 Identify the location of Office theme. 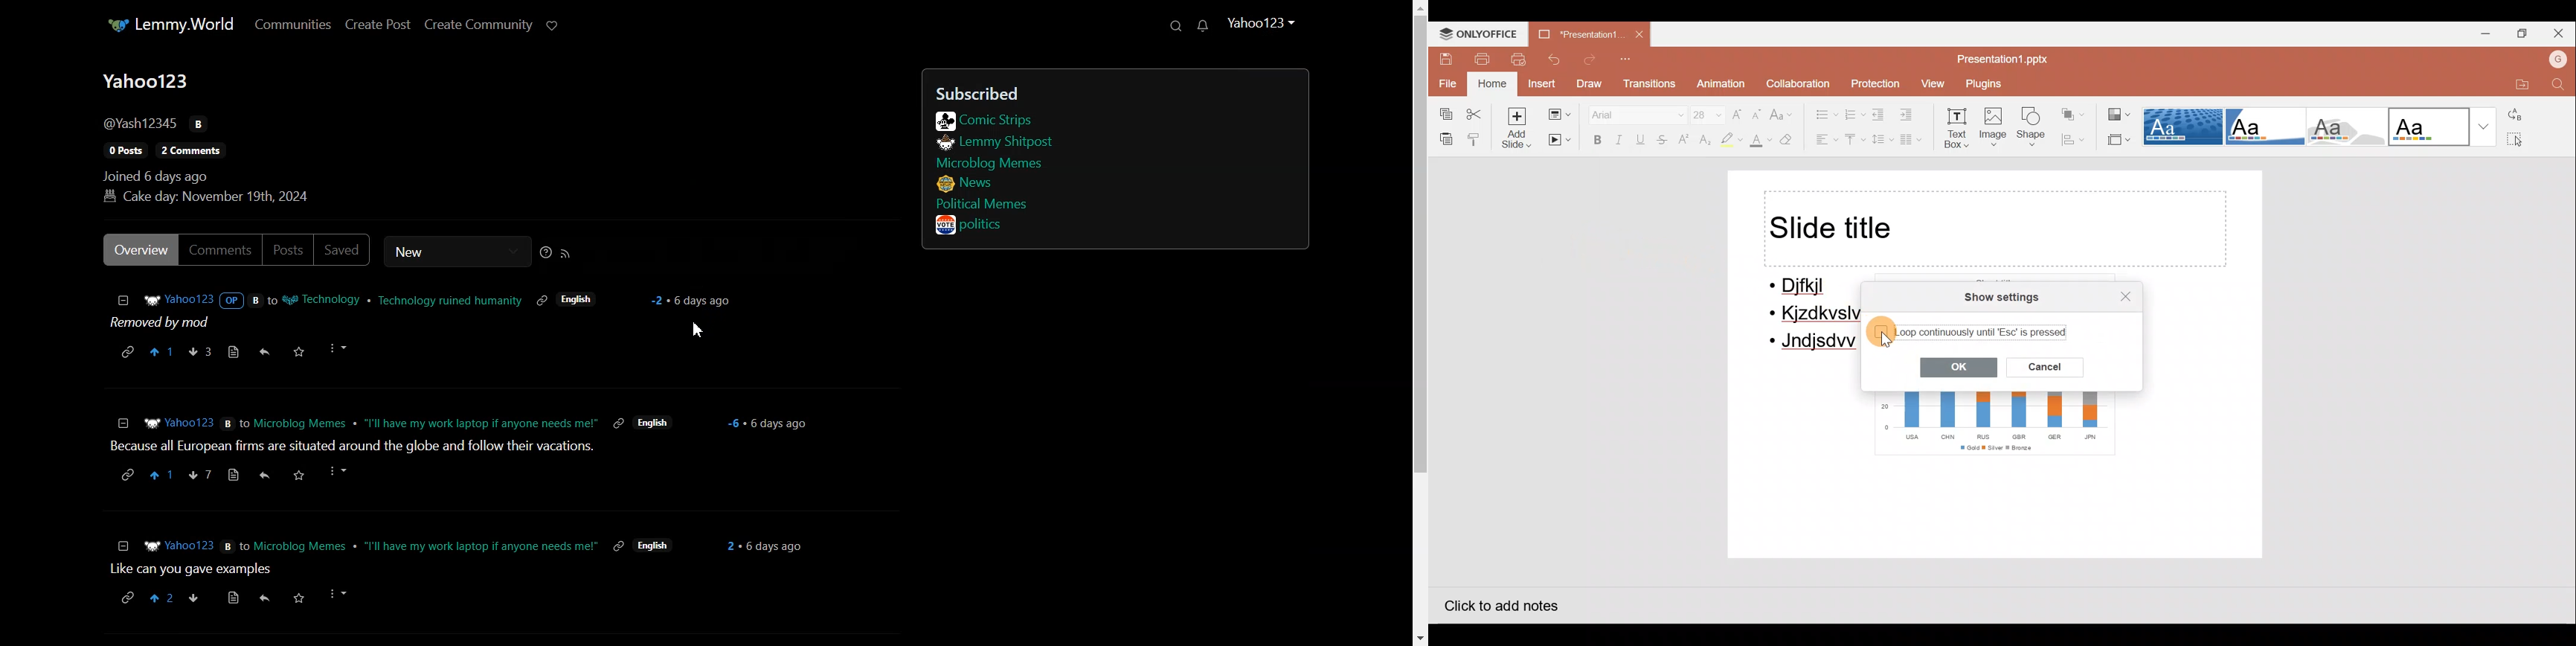
(2443, 127).